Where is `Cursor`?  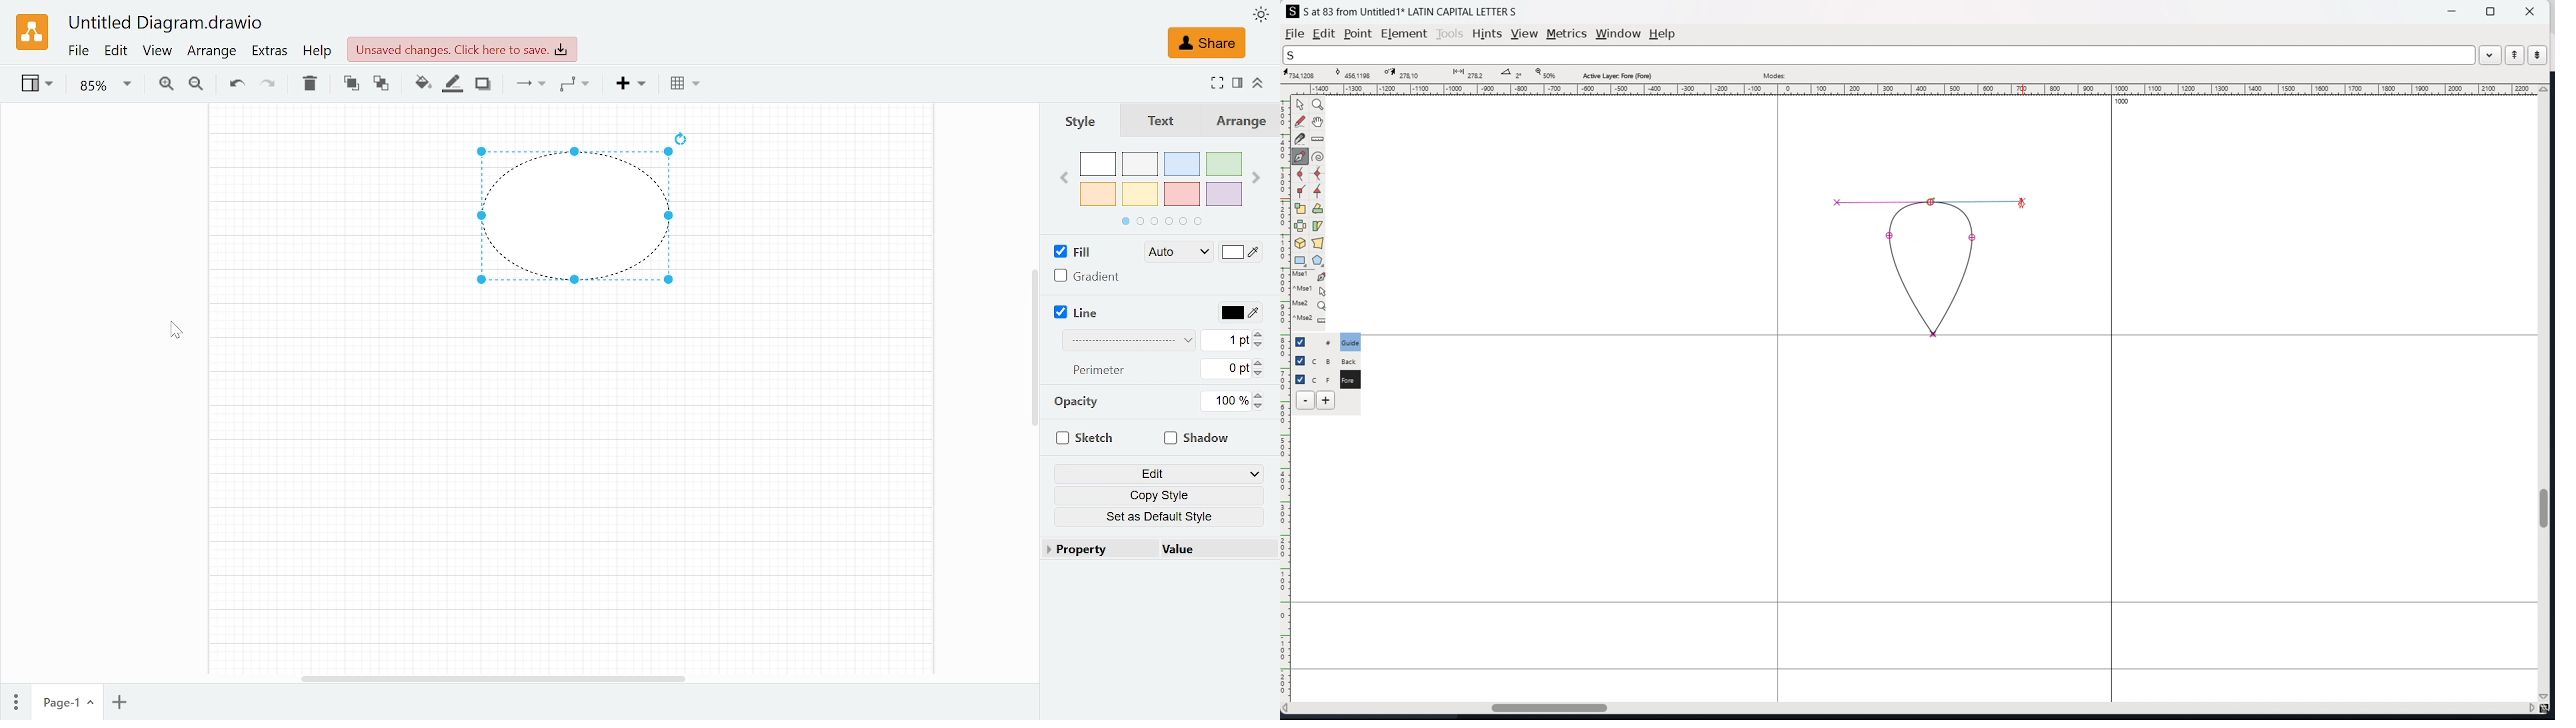
Cursor is located at coordinates (178, 329).